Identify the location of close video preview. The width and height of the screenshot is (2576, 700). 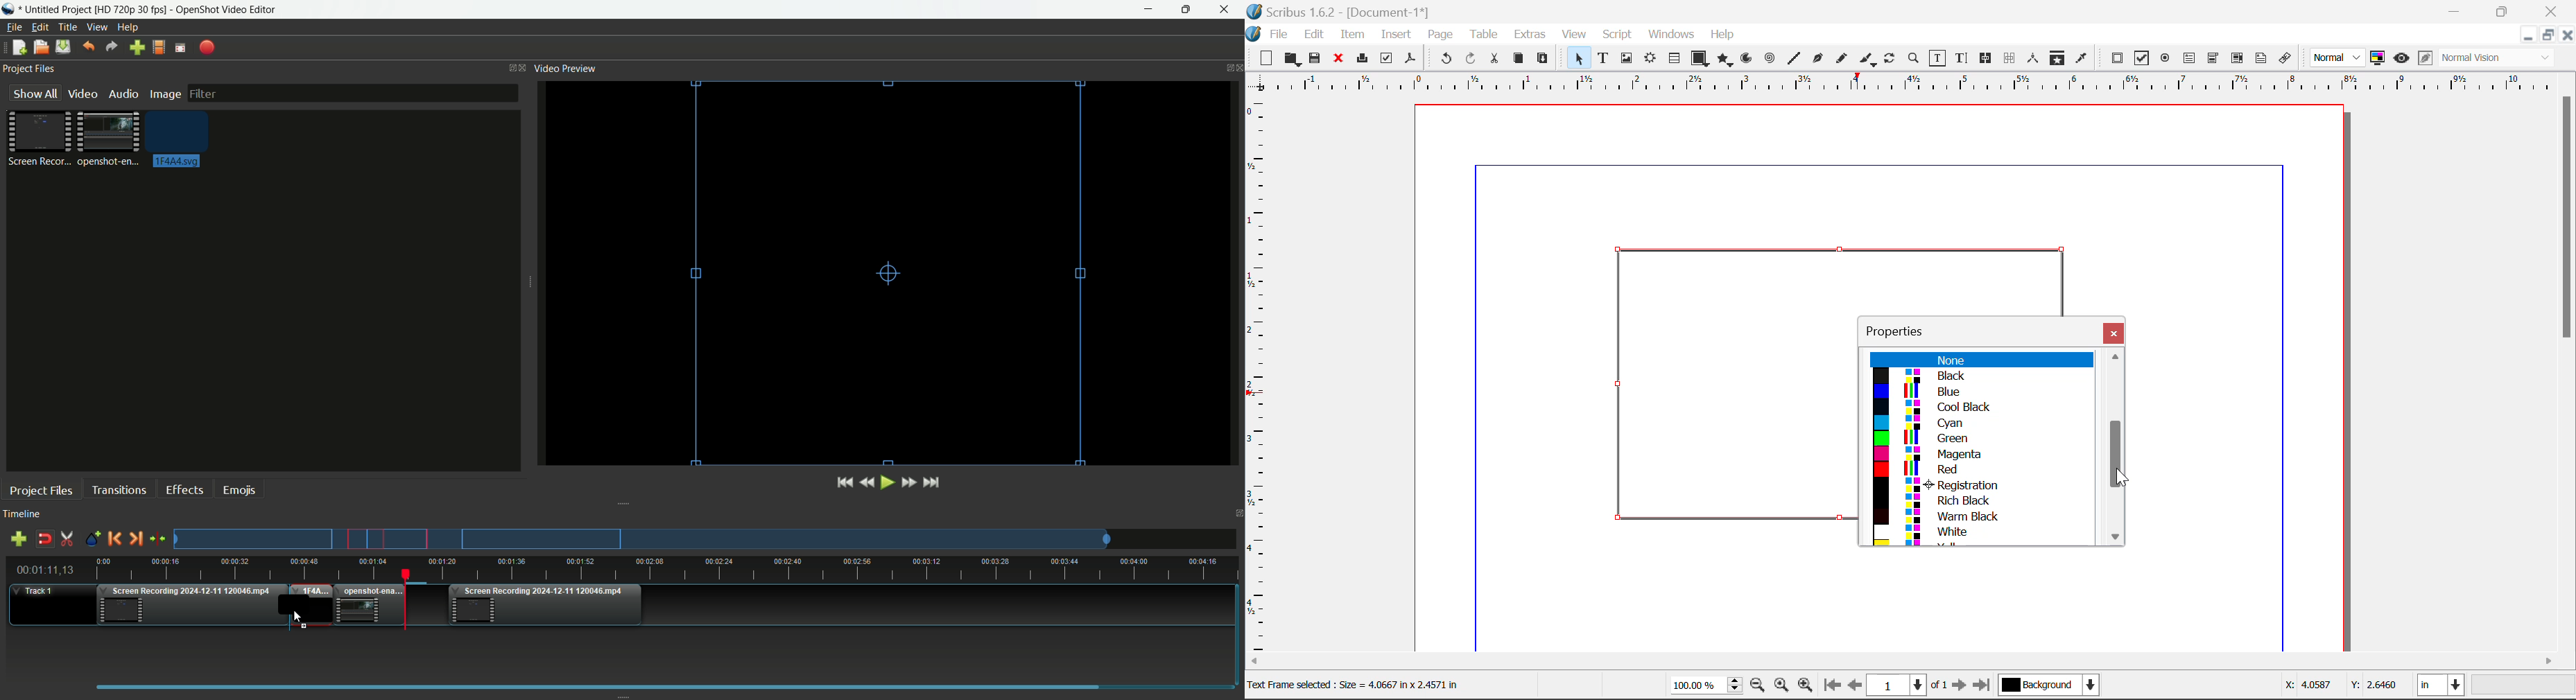
(1237, 67).